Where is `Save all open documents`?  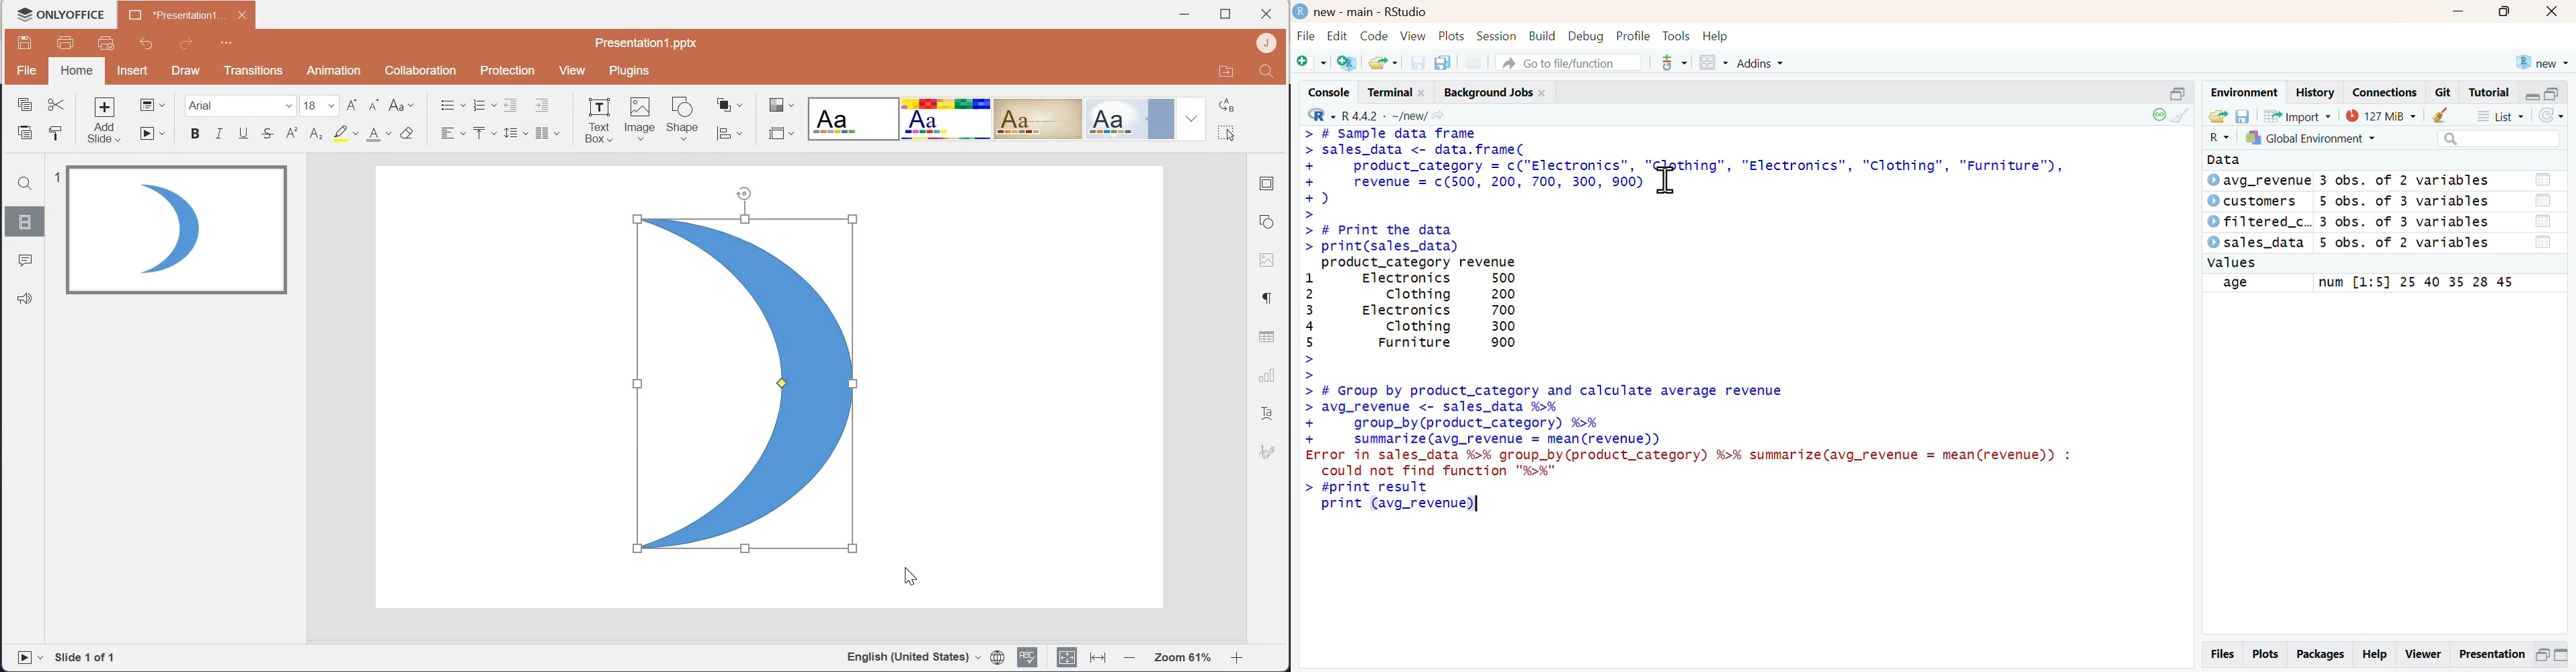
Save all open documents is located at coordinates (1443, 63).